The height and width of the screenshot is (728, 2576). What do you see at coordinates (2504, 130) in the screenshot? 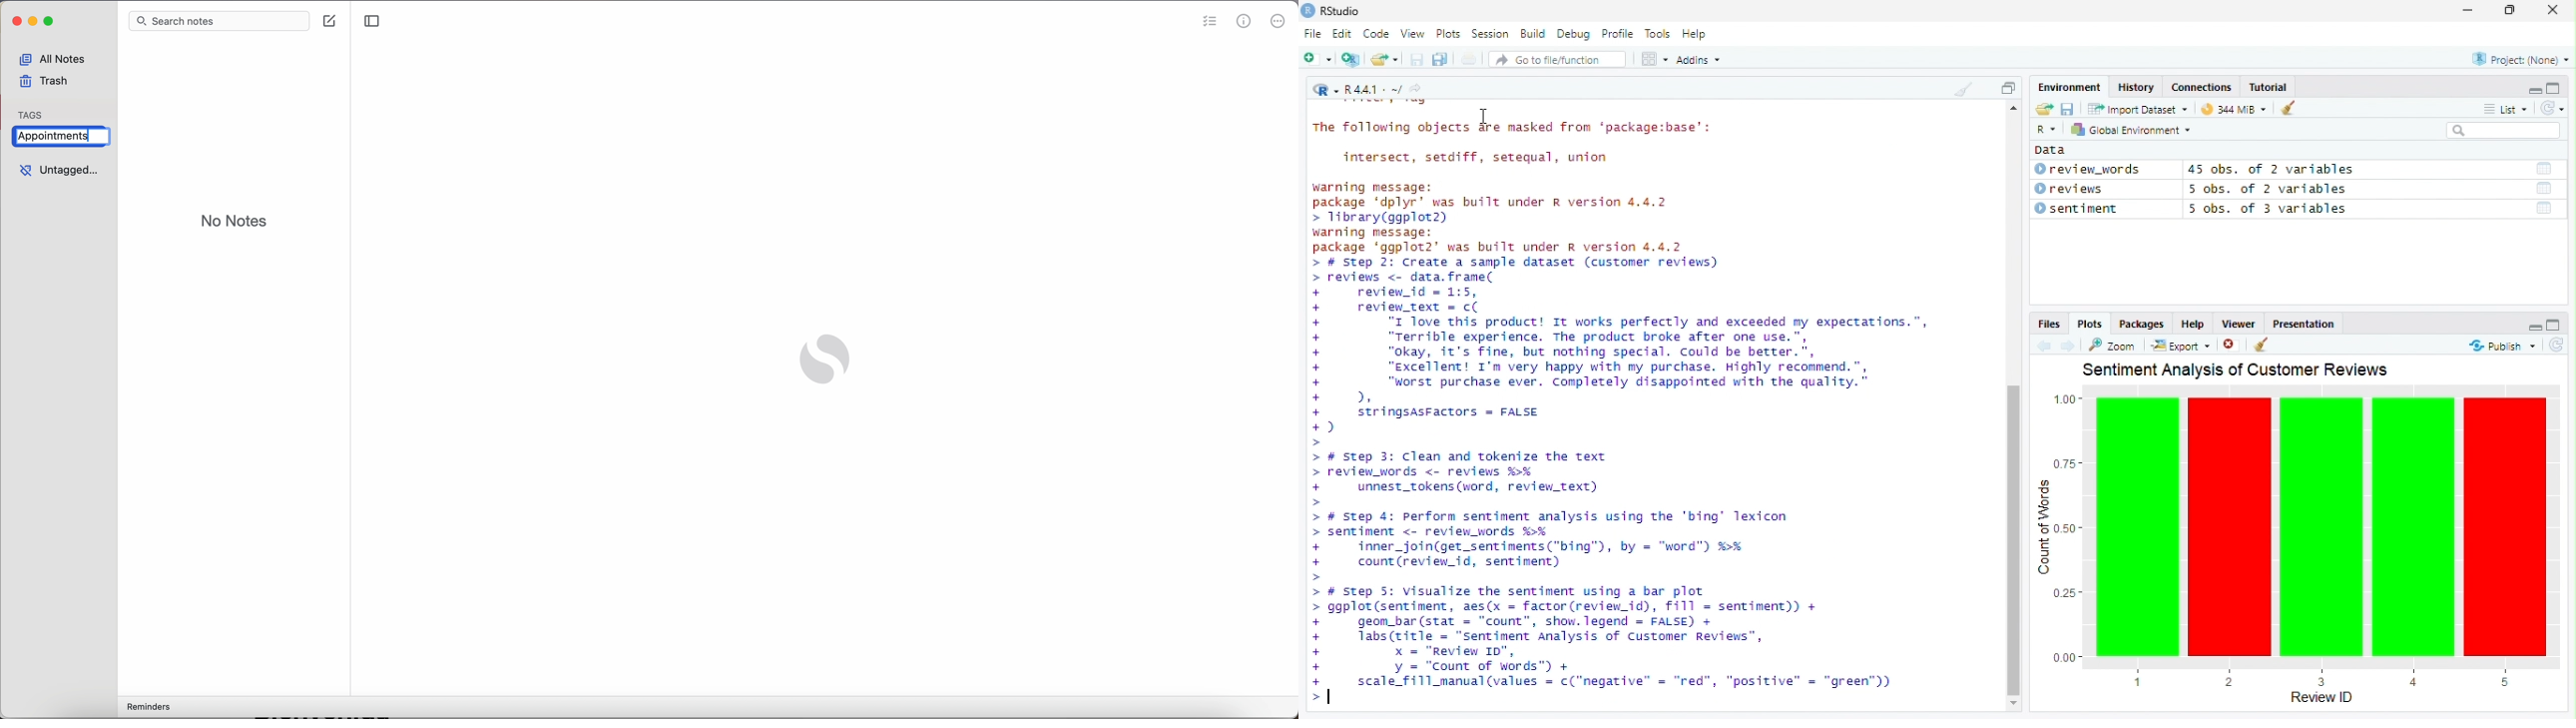
I see `Search` at bounding box center [2504, 130].